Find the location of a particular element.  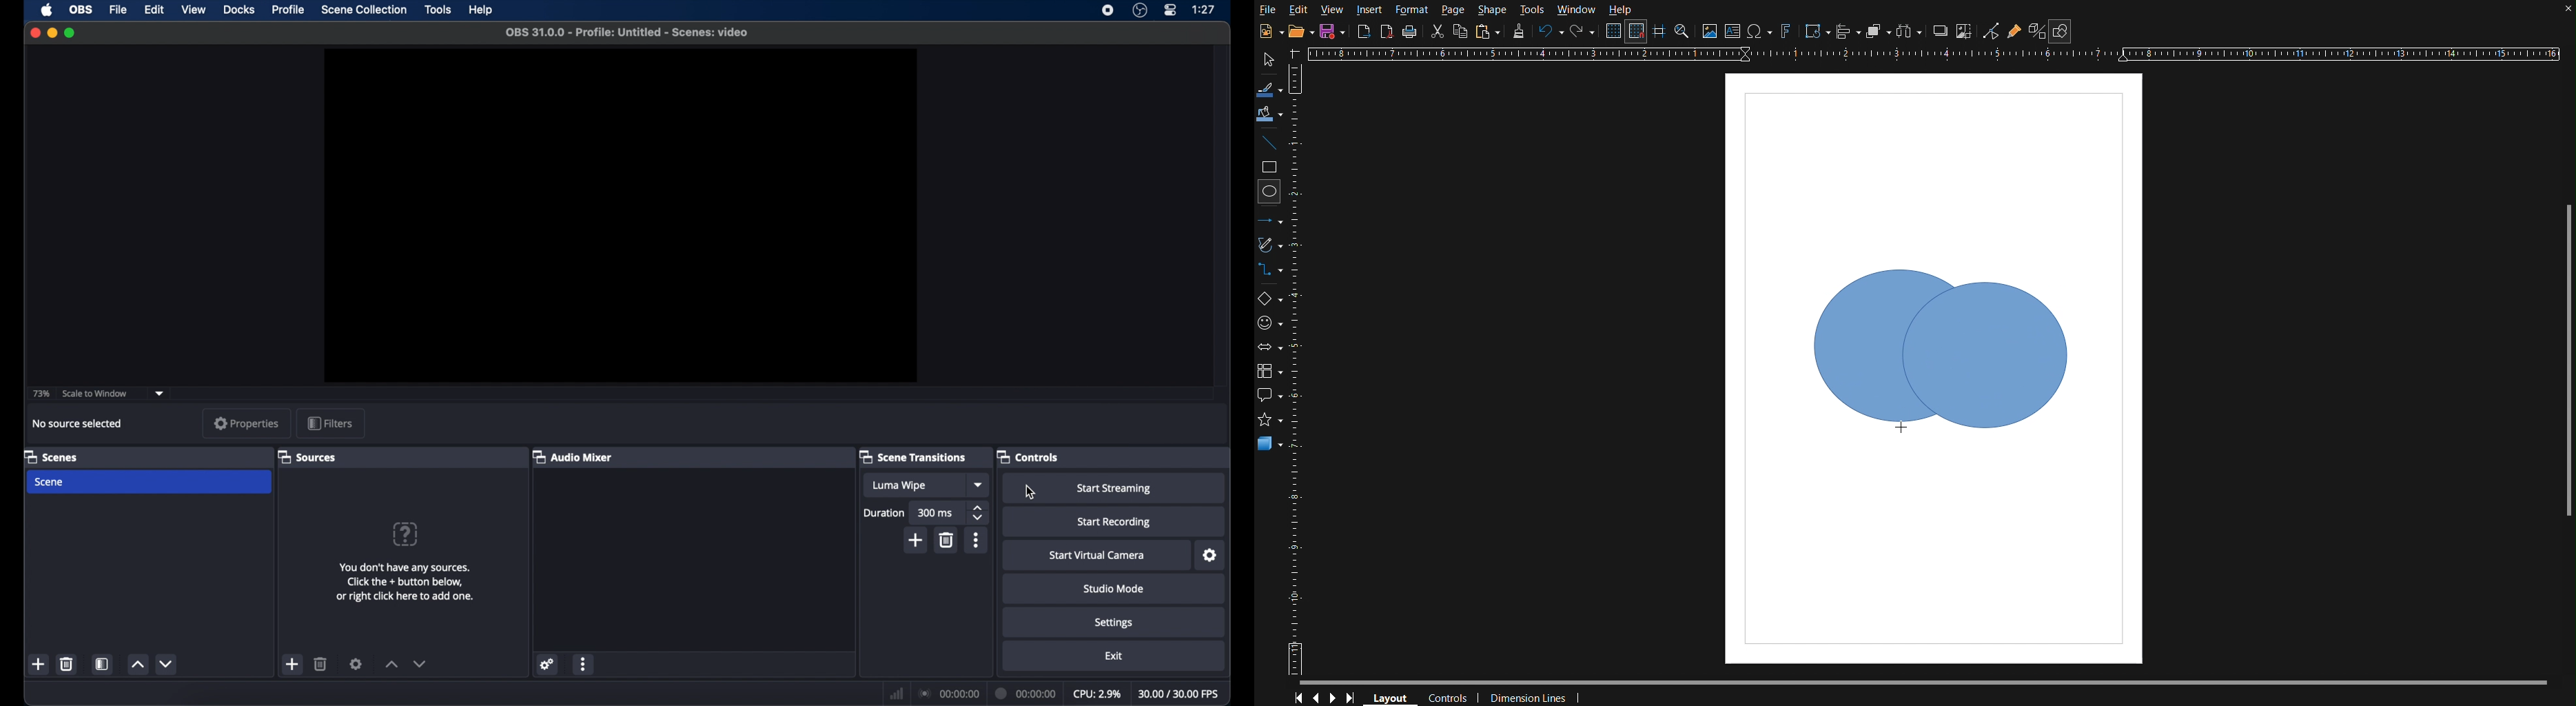

Arrange is located at coordinates (1876, 31).